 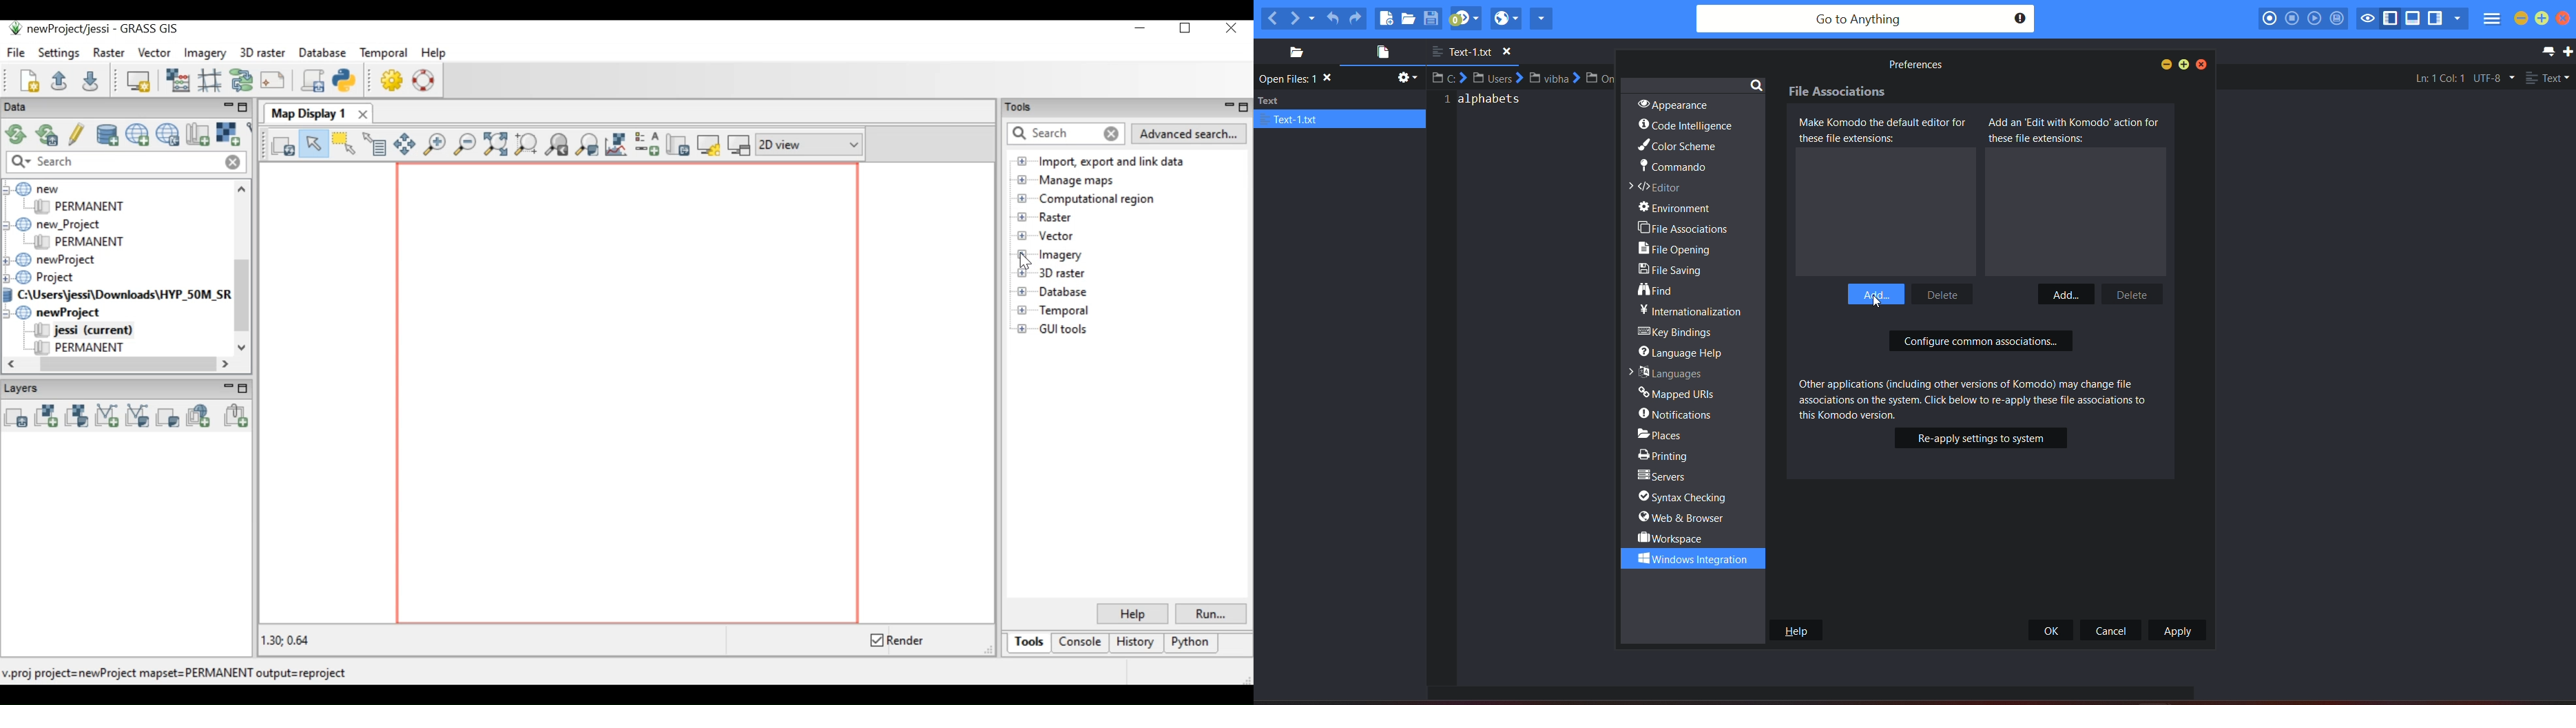 I want to click on appearance, so click(x=1674, y=102).